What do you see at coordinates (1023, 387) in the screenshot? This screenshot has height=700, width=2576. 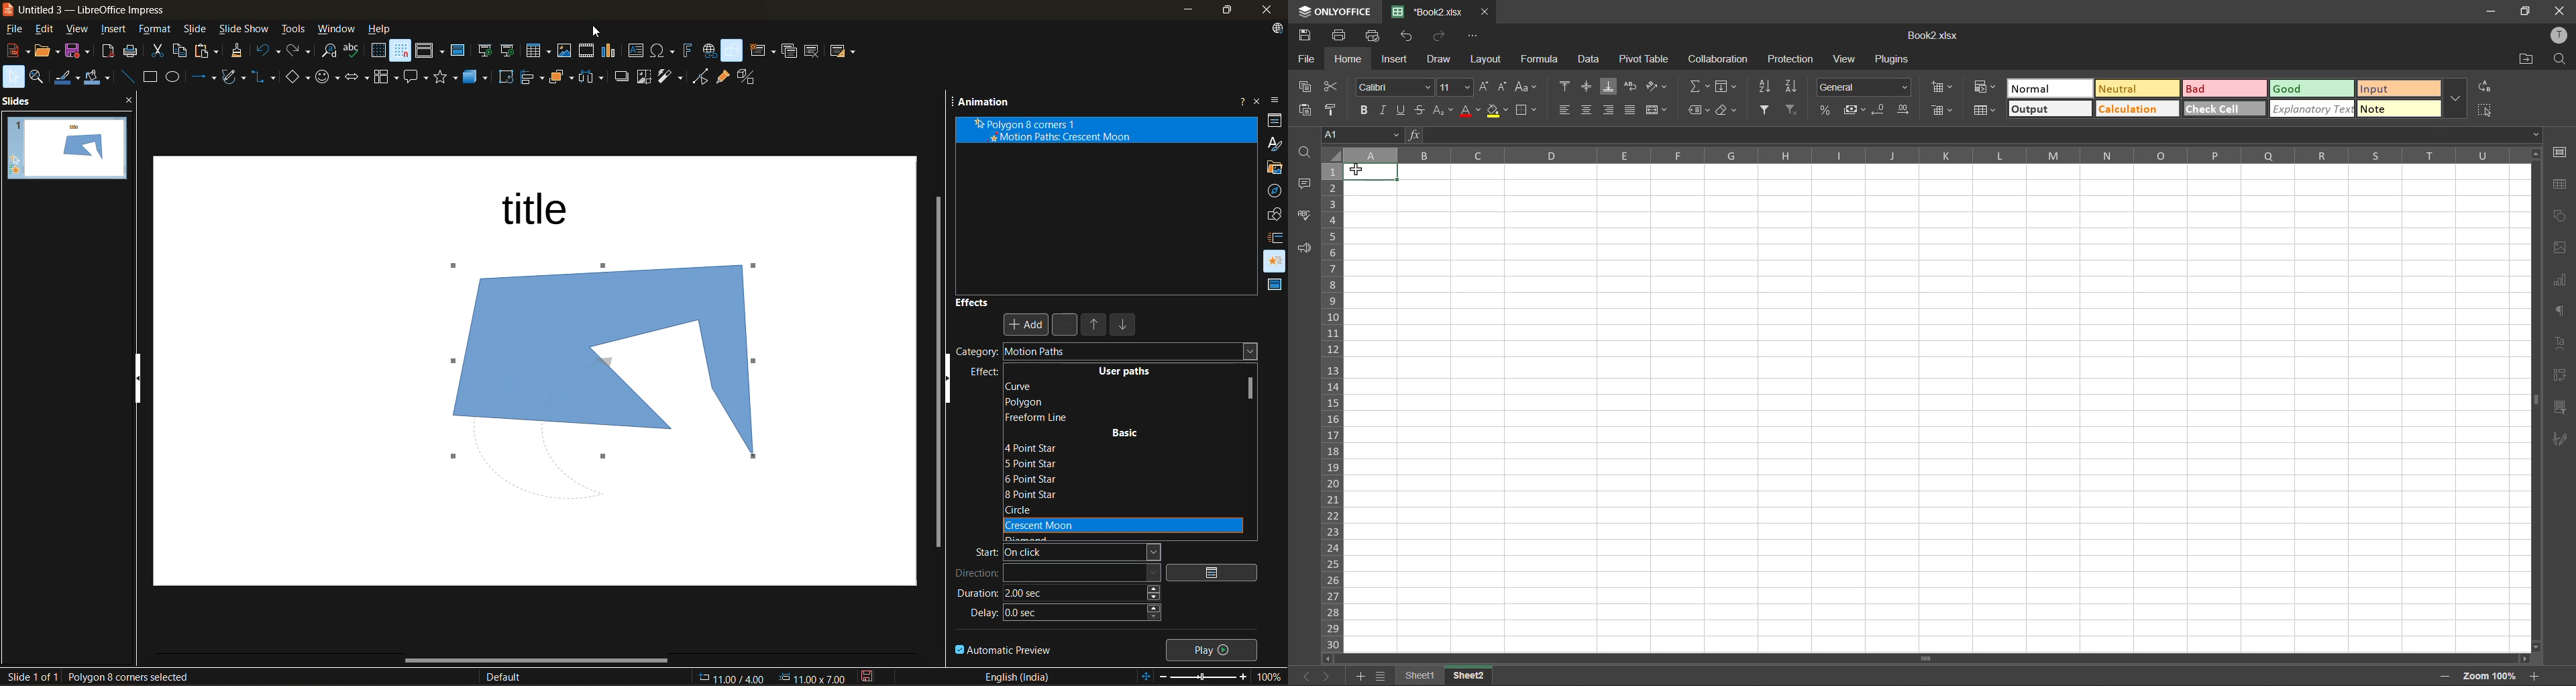 I see `curve` at bounding box center [1023, 387].